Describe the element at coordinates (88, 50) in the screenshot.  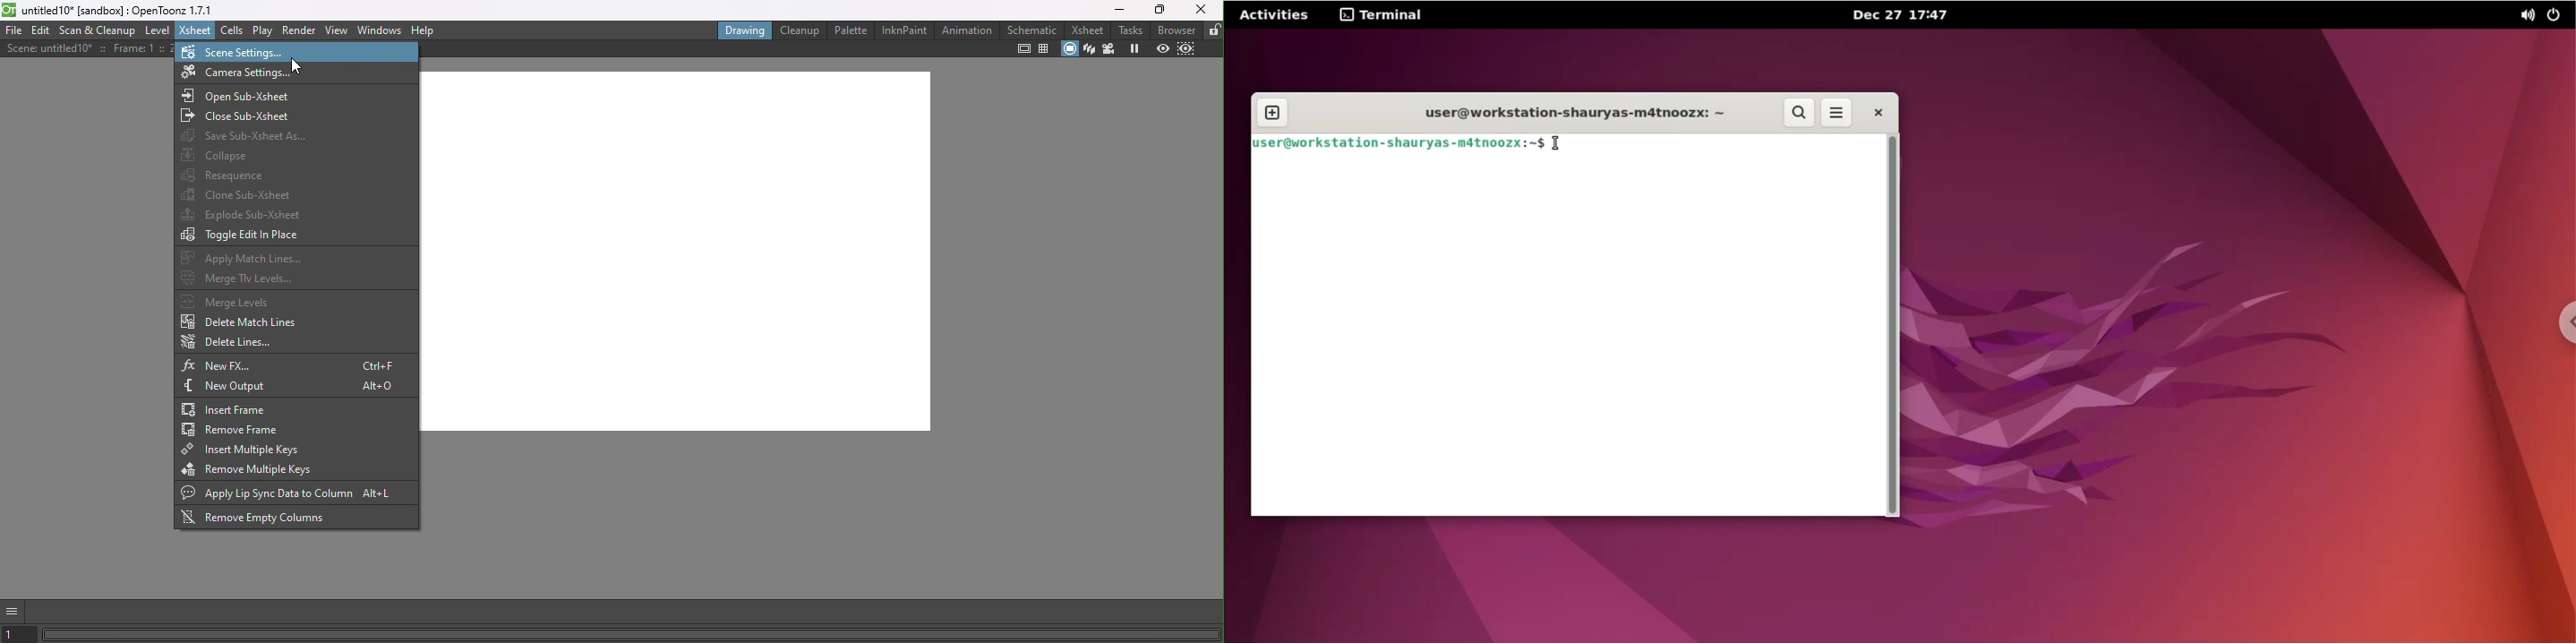
I see `Scene details` at that location.